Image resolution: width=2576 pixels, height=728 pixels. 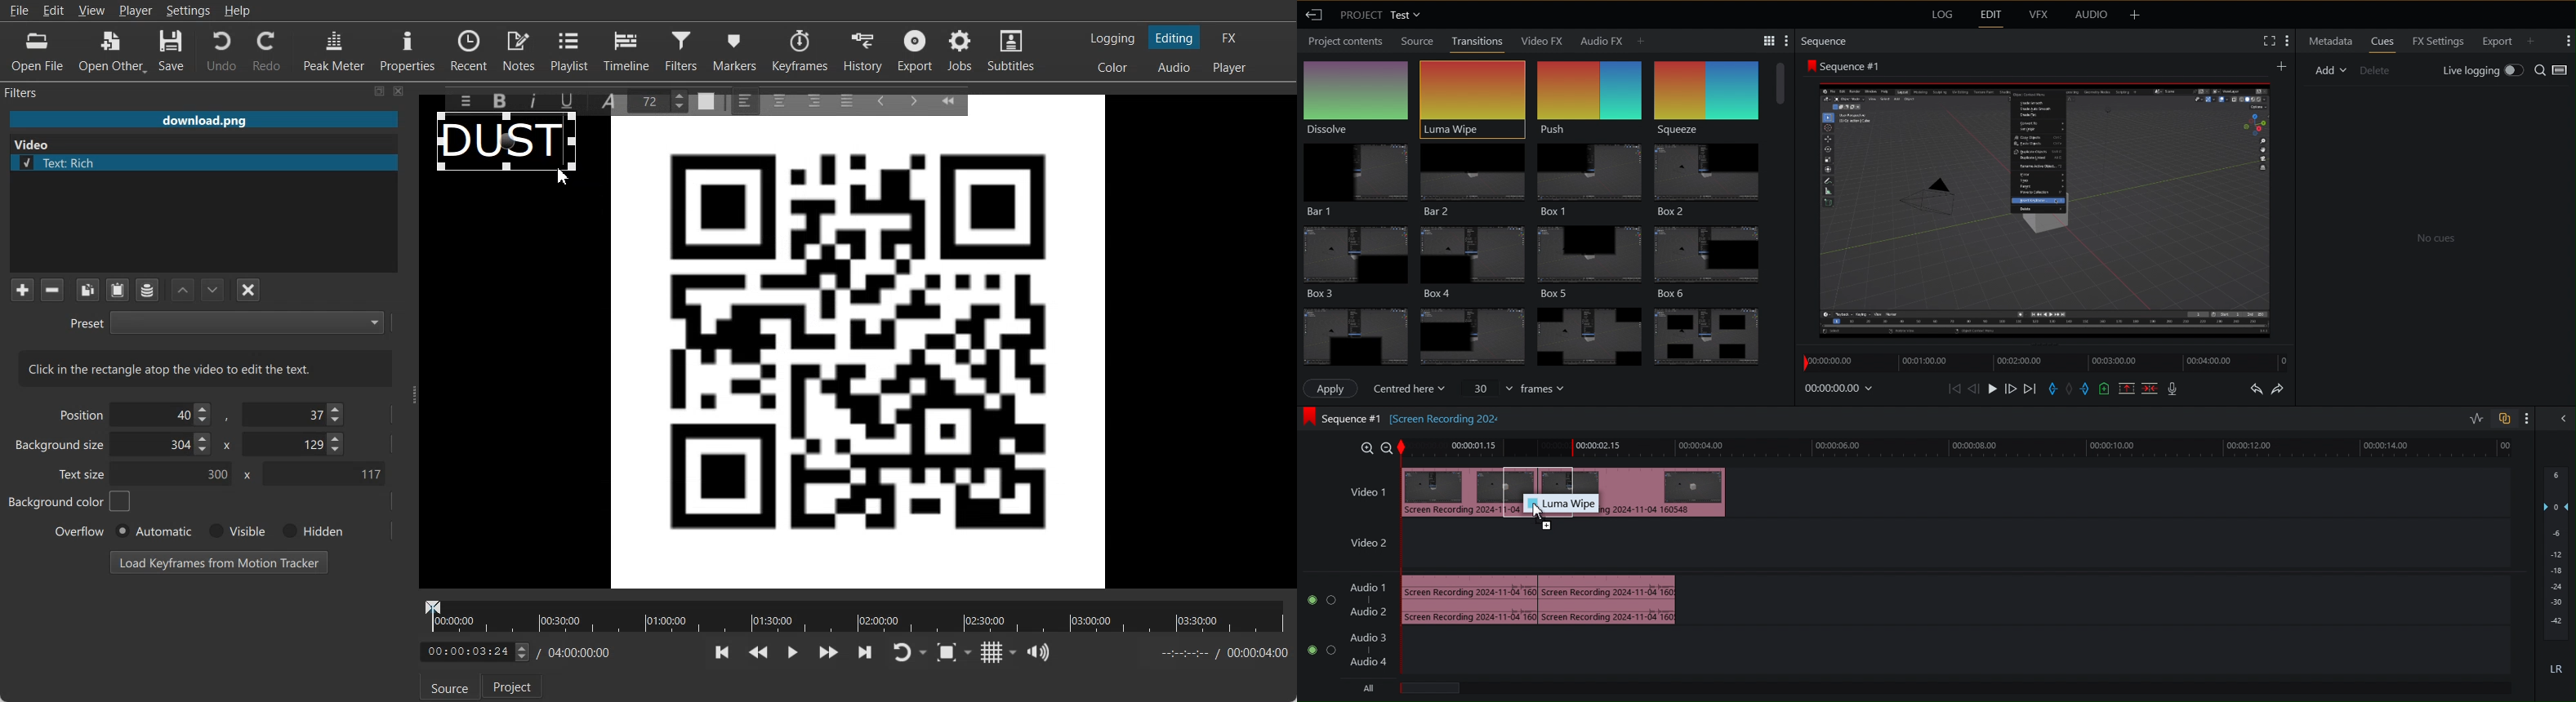 What do you see at coordinates (295, 414) in the screenshot?
I see `Position Y- Coordinate` at bounding box center [295, 414].